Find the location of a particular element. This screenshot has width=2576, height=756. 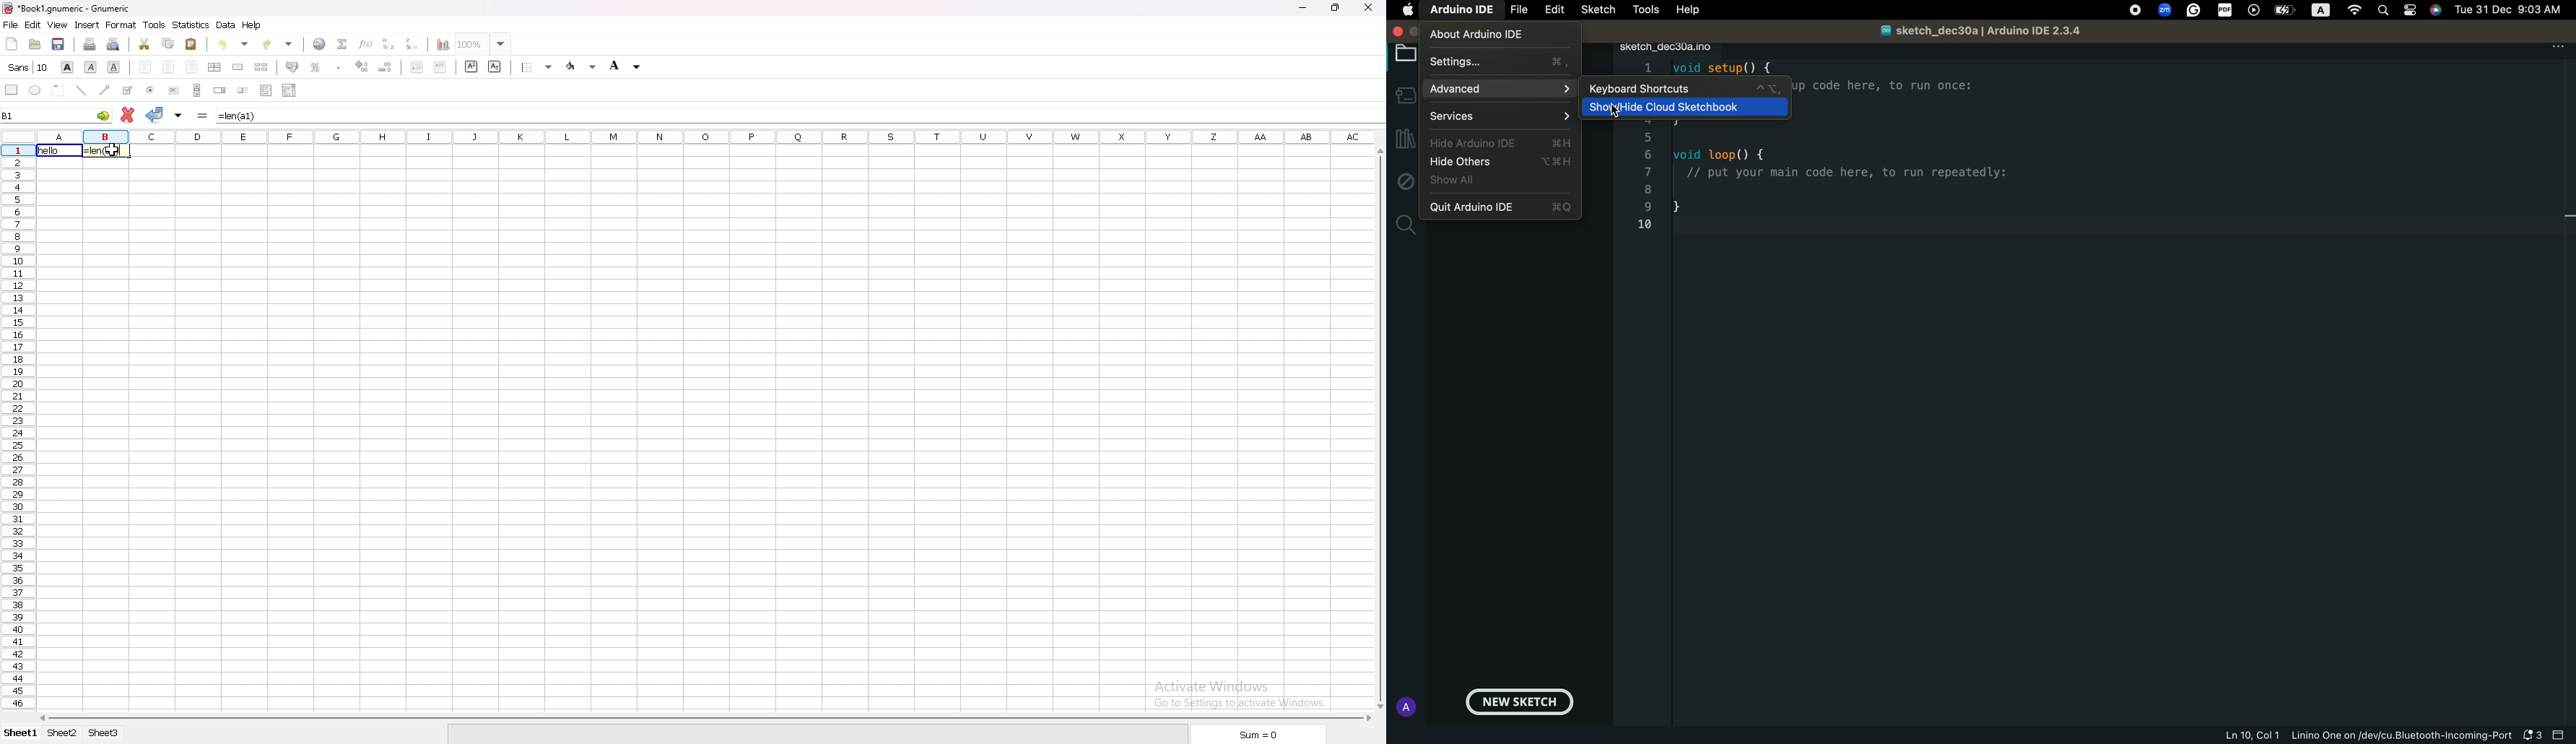

sort ascending is located at coordinates (388, 43).